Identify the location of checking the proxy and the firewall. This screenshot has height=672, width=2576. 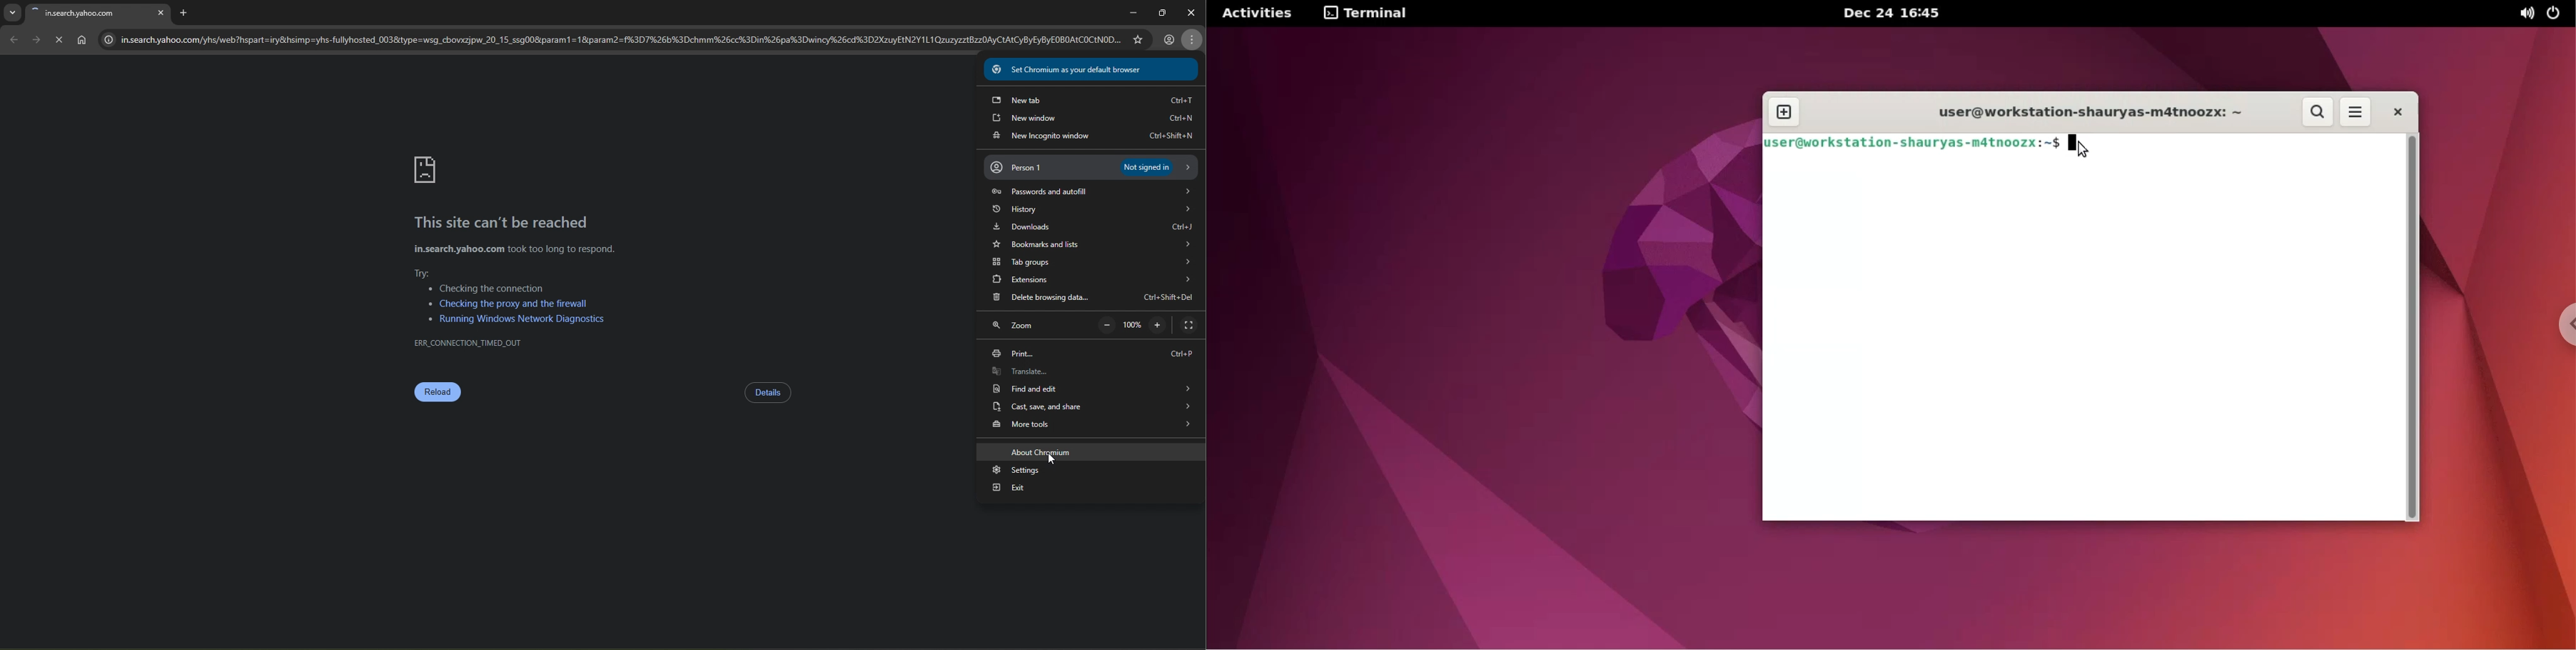
(508, 303).